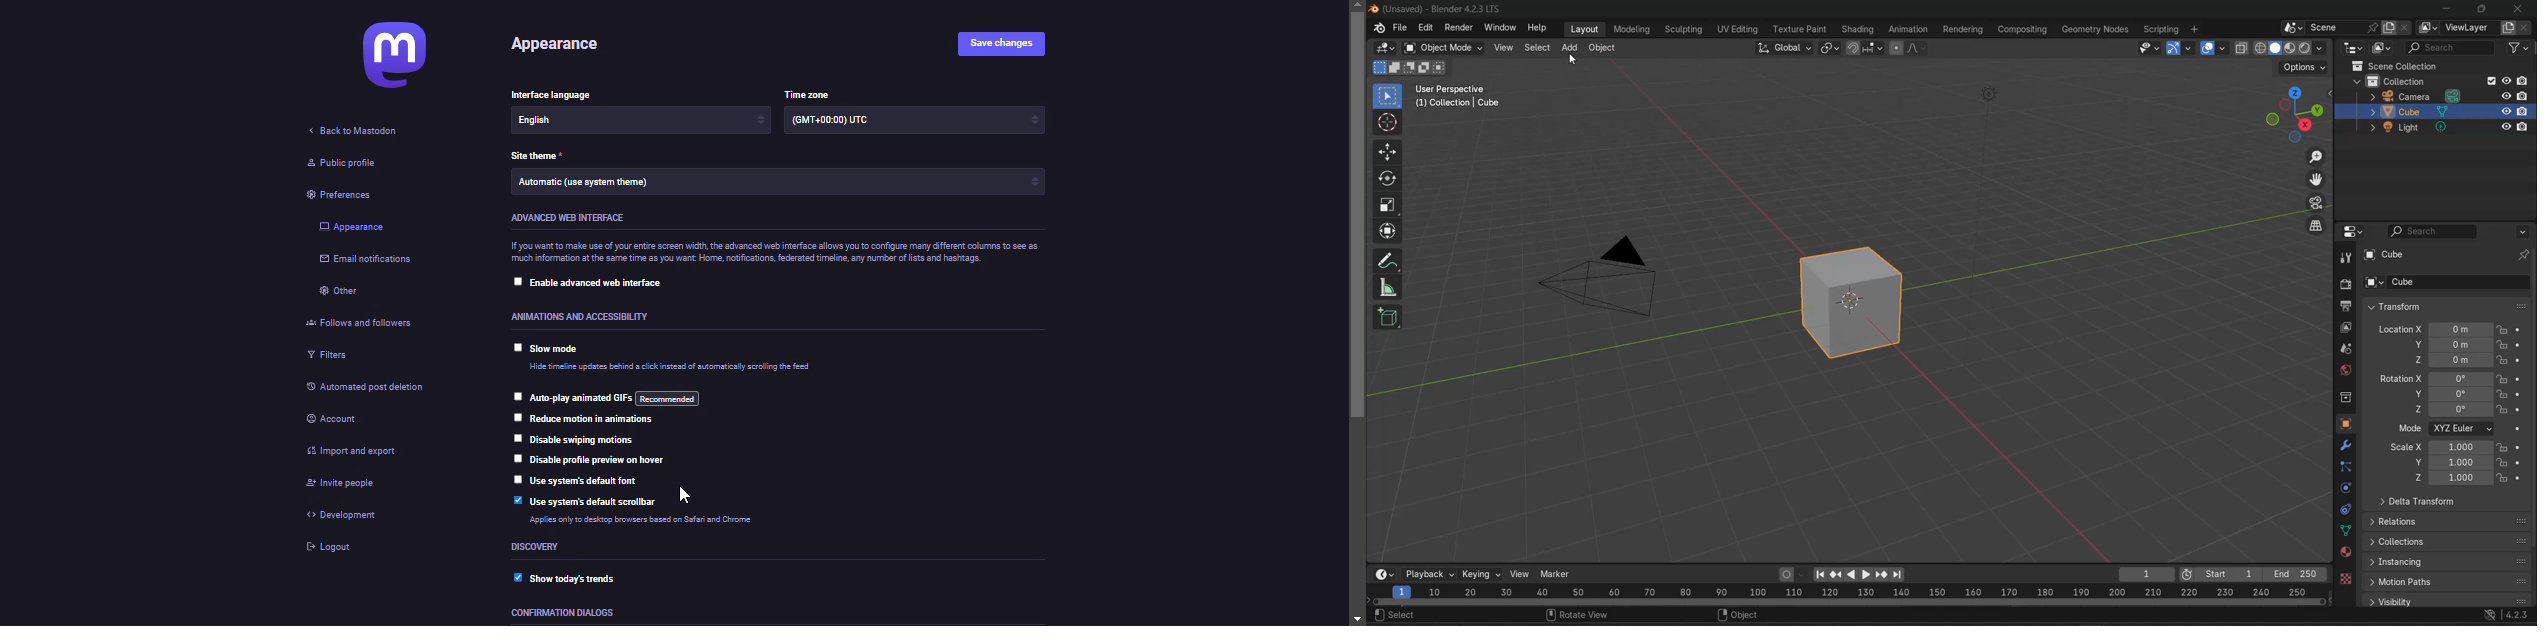 This screenshot has height=644, width=2548. Describe the element at coordinates (557, 43) in the screenshot. I see `appearance` at that location.